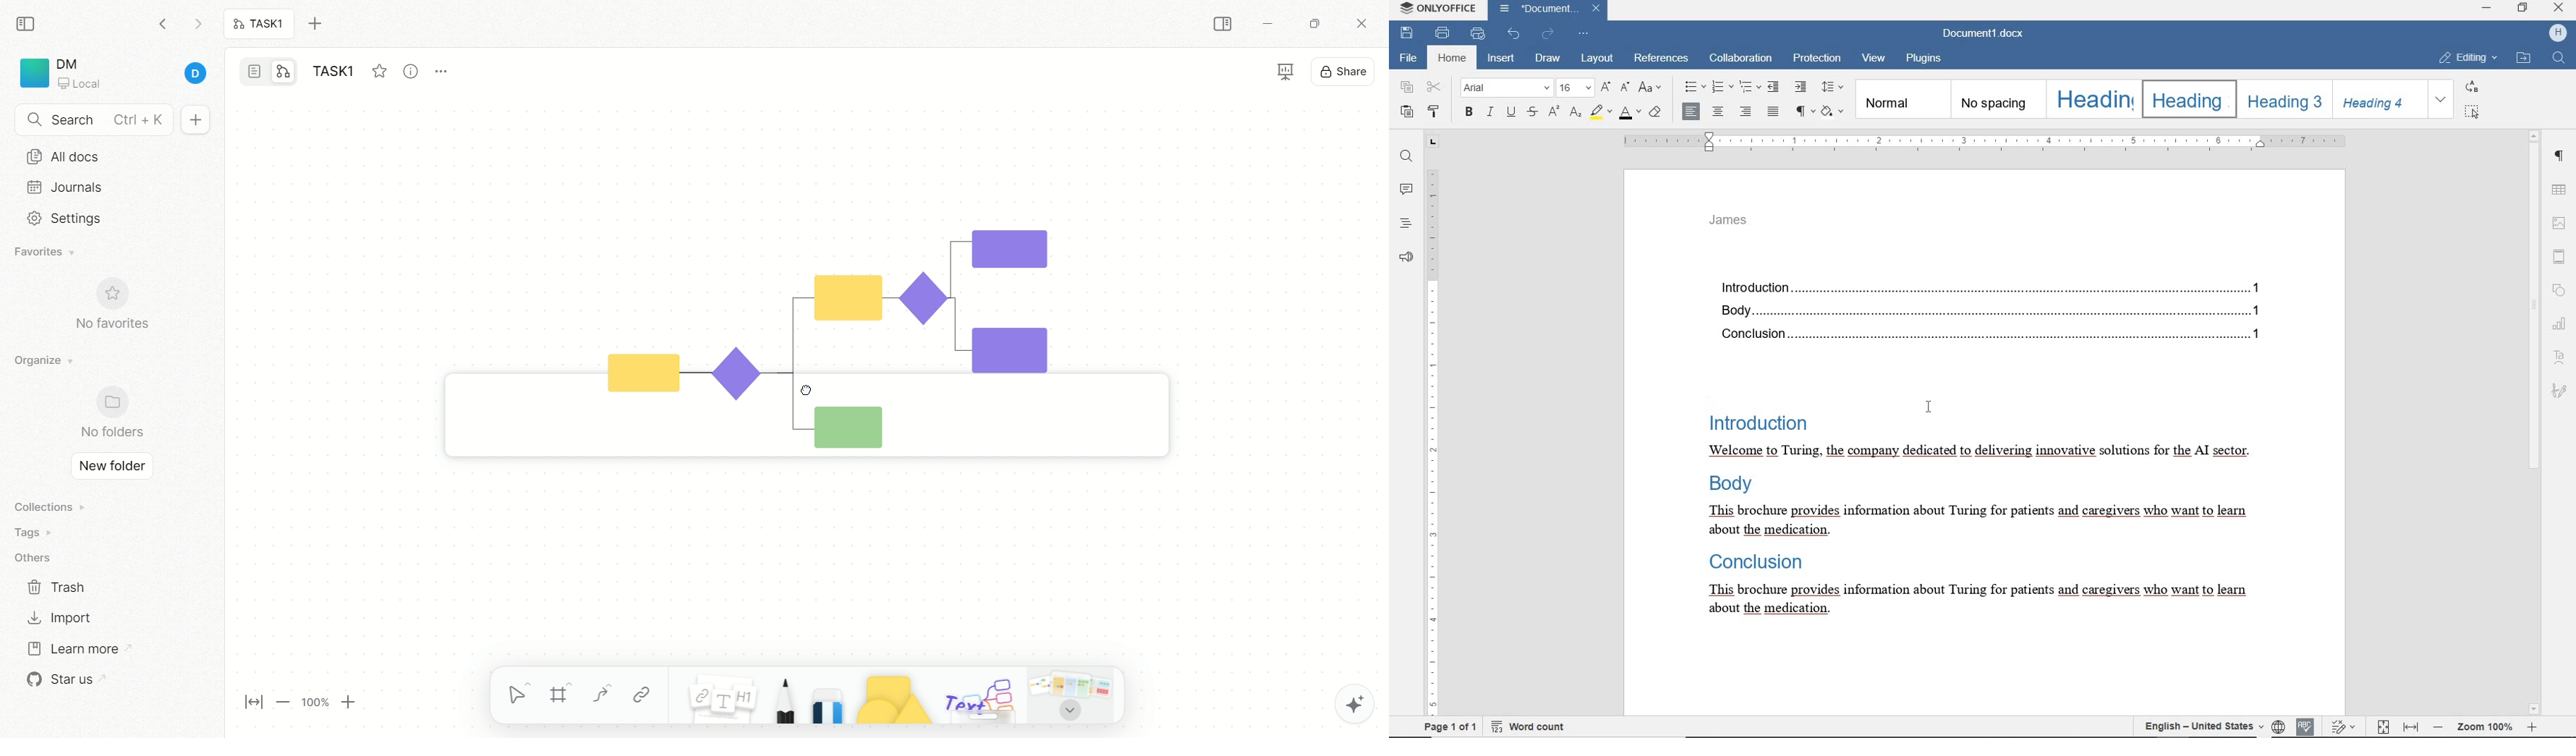 The width and height of the screenshot is (2576, 756). Describe the element at coordinates (1406, 158) in the screenshot. I see `find` at that location.